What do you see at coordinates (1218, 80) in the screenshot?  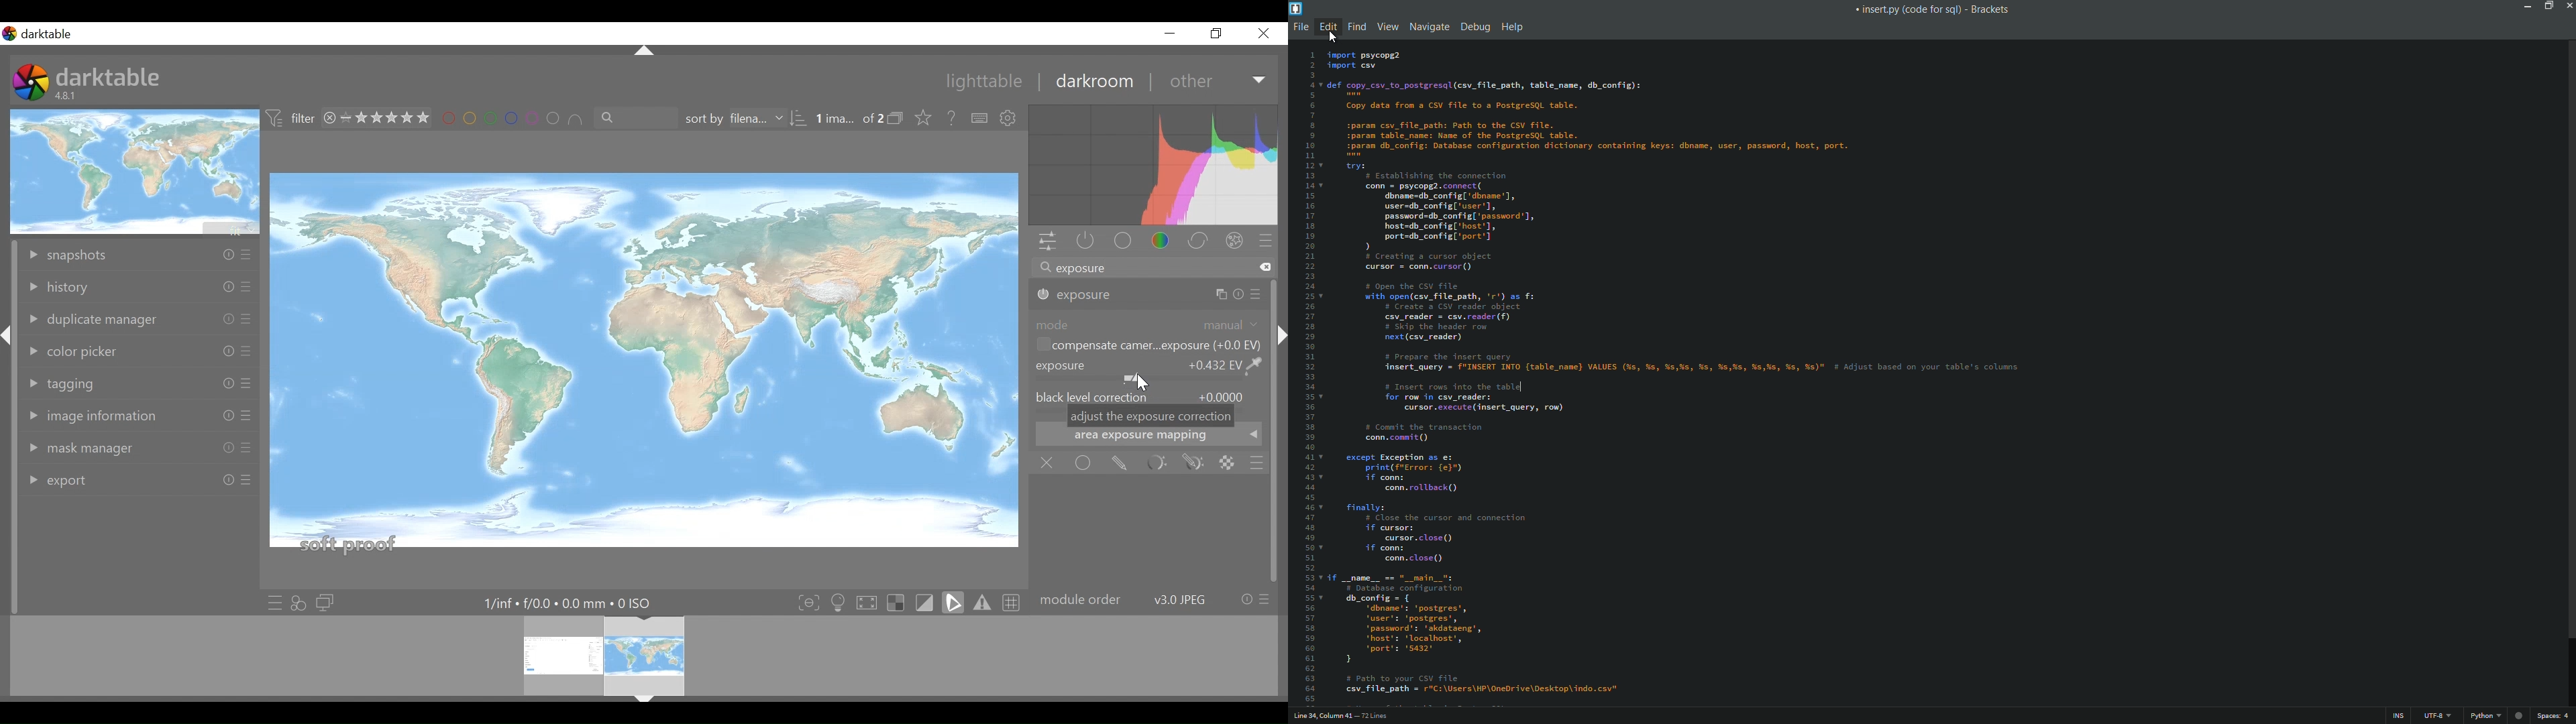 I see `Other` at bounding box center [1218, 80].